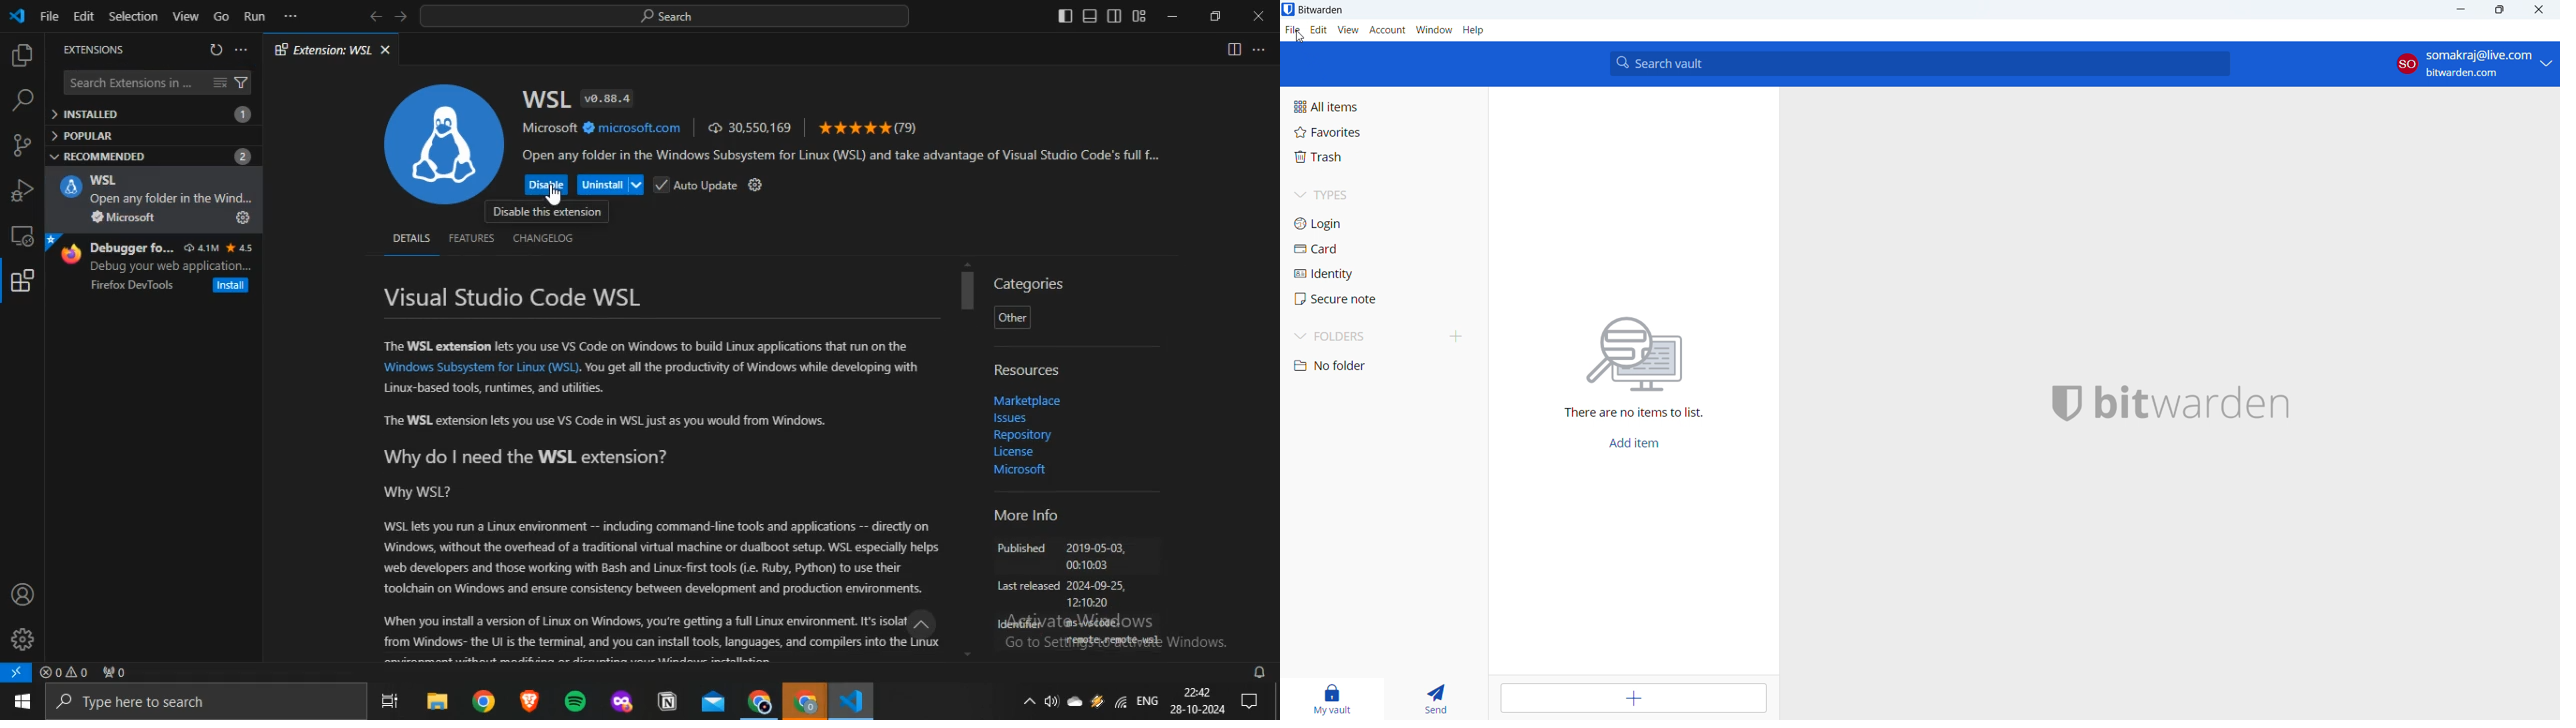 This screenshot has height=728, width=2576. Describe the element at coordinates (1027, 587) in the screenshot. I see `Last released` at that location.